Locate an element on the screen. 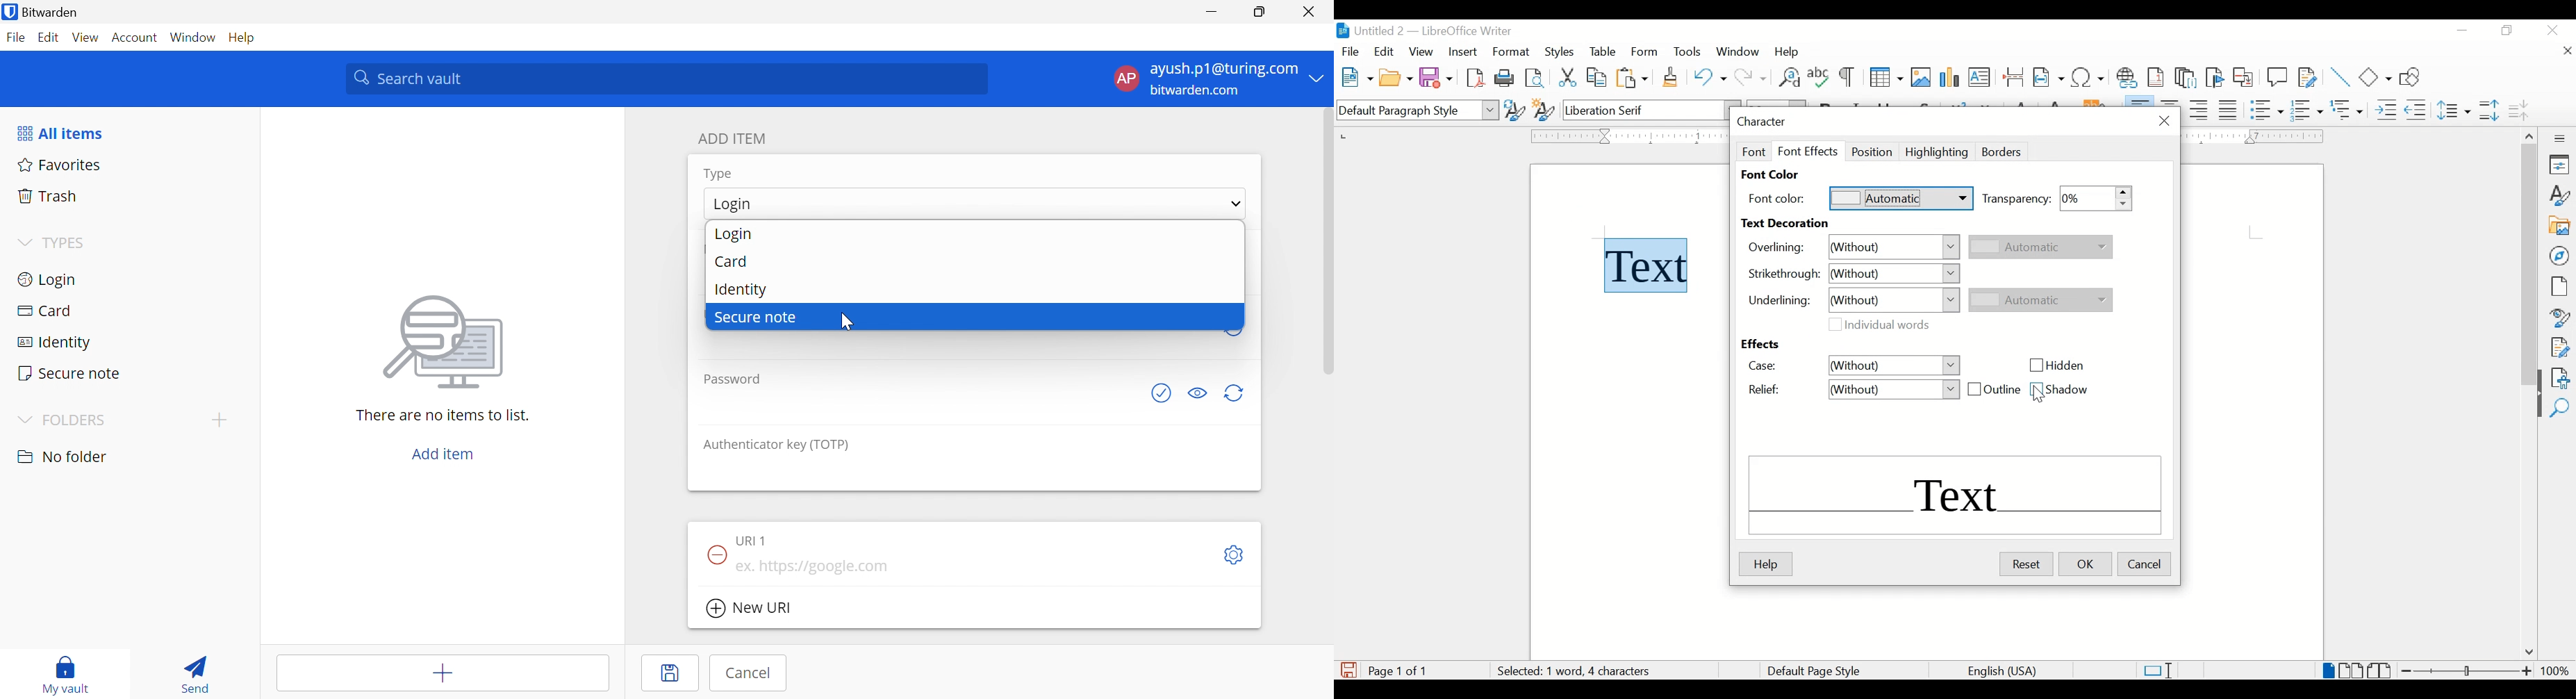 The image size is (2576, 700). manage changes is located at coordinates (2560, 348).